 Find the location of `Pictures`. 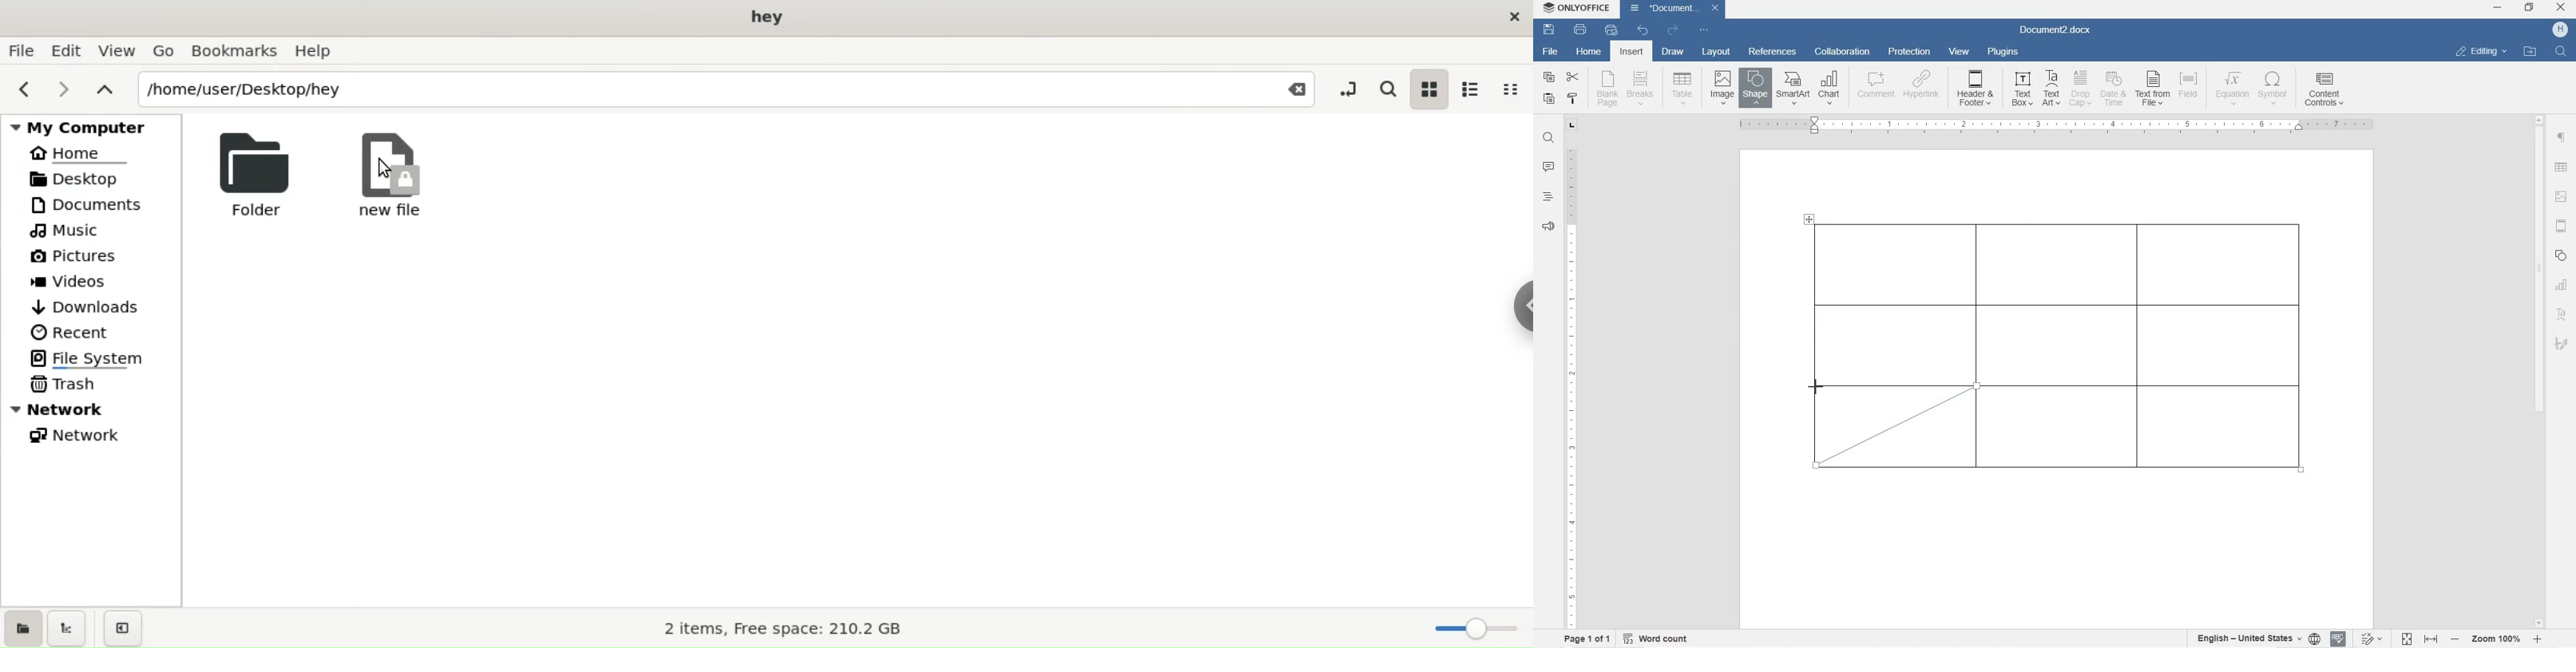

Pictures is located at coordinates (75, 257).